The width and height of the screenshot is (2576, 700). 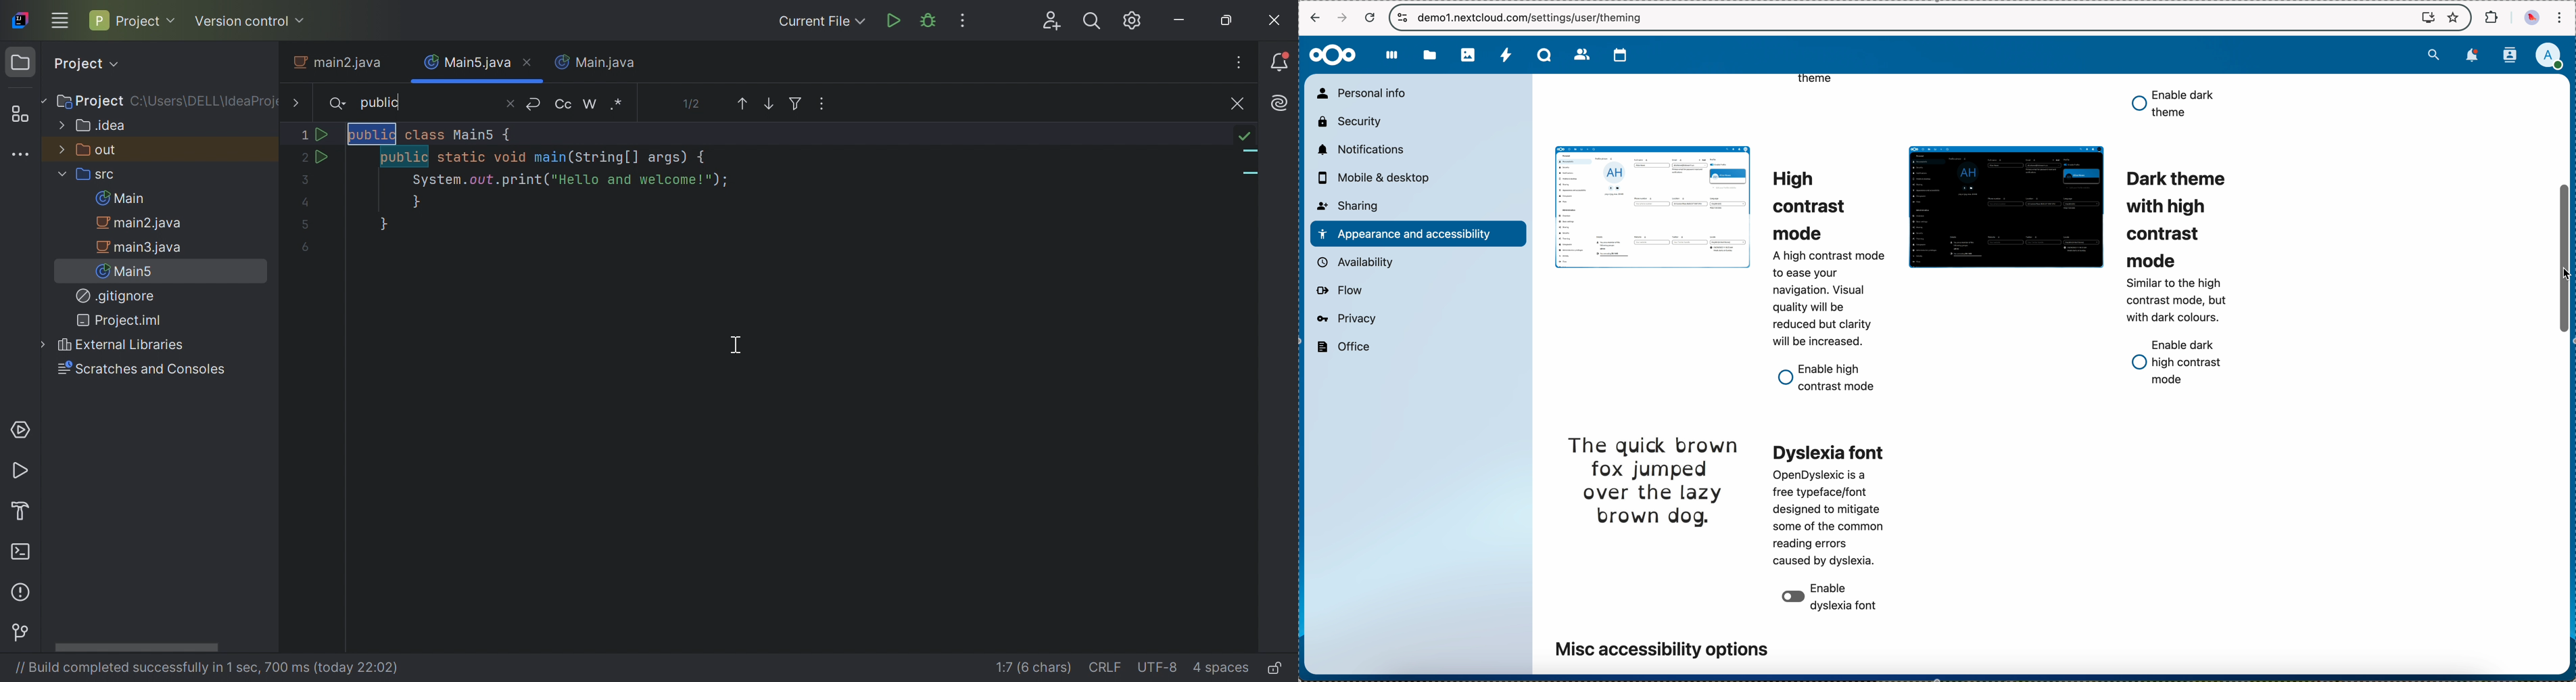 What do you see at coordinates (89, 102) in the screenshot?
I see `Project` at bounding box center [89, 102].